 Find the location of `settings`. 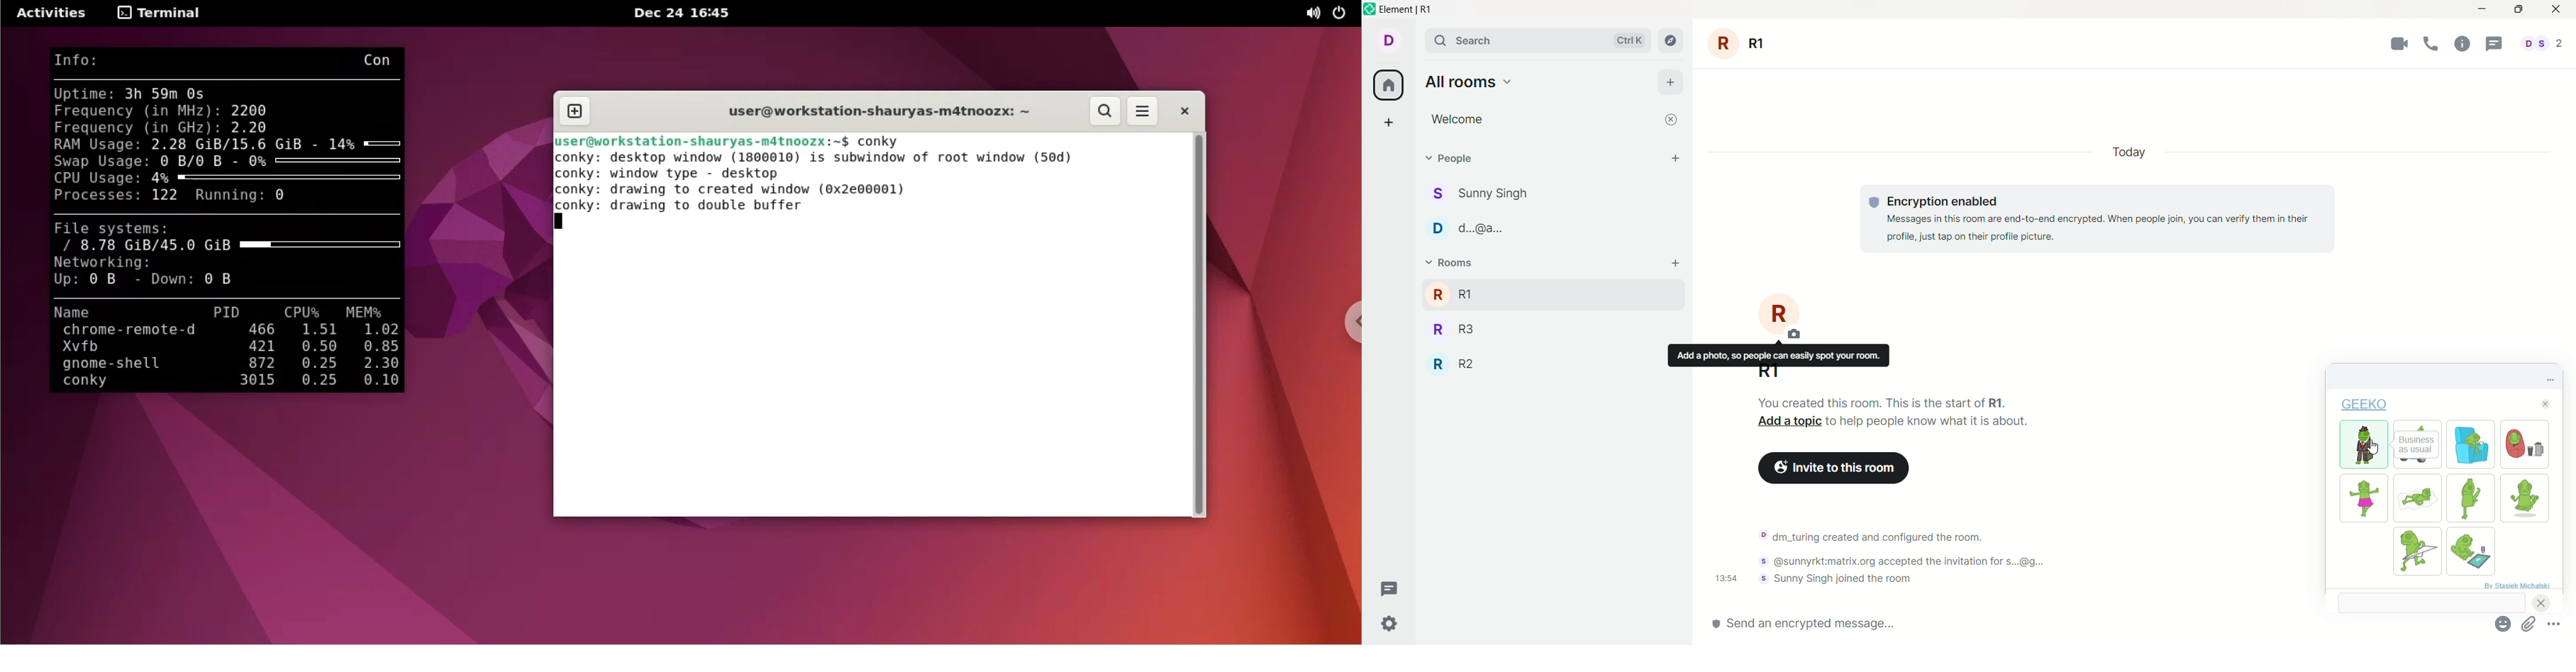

settings is located at coordinates (1390, 625).